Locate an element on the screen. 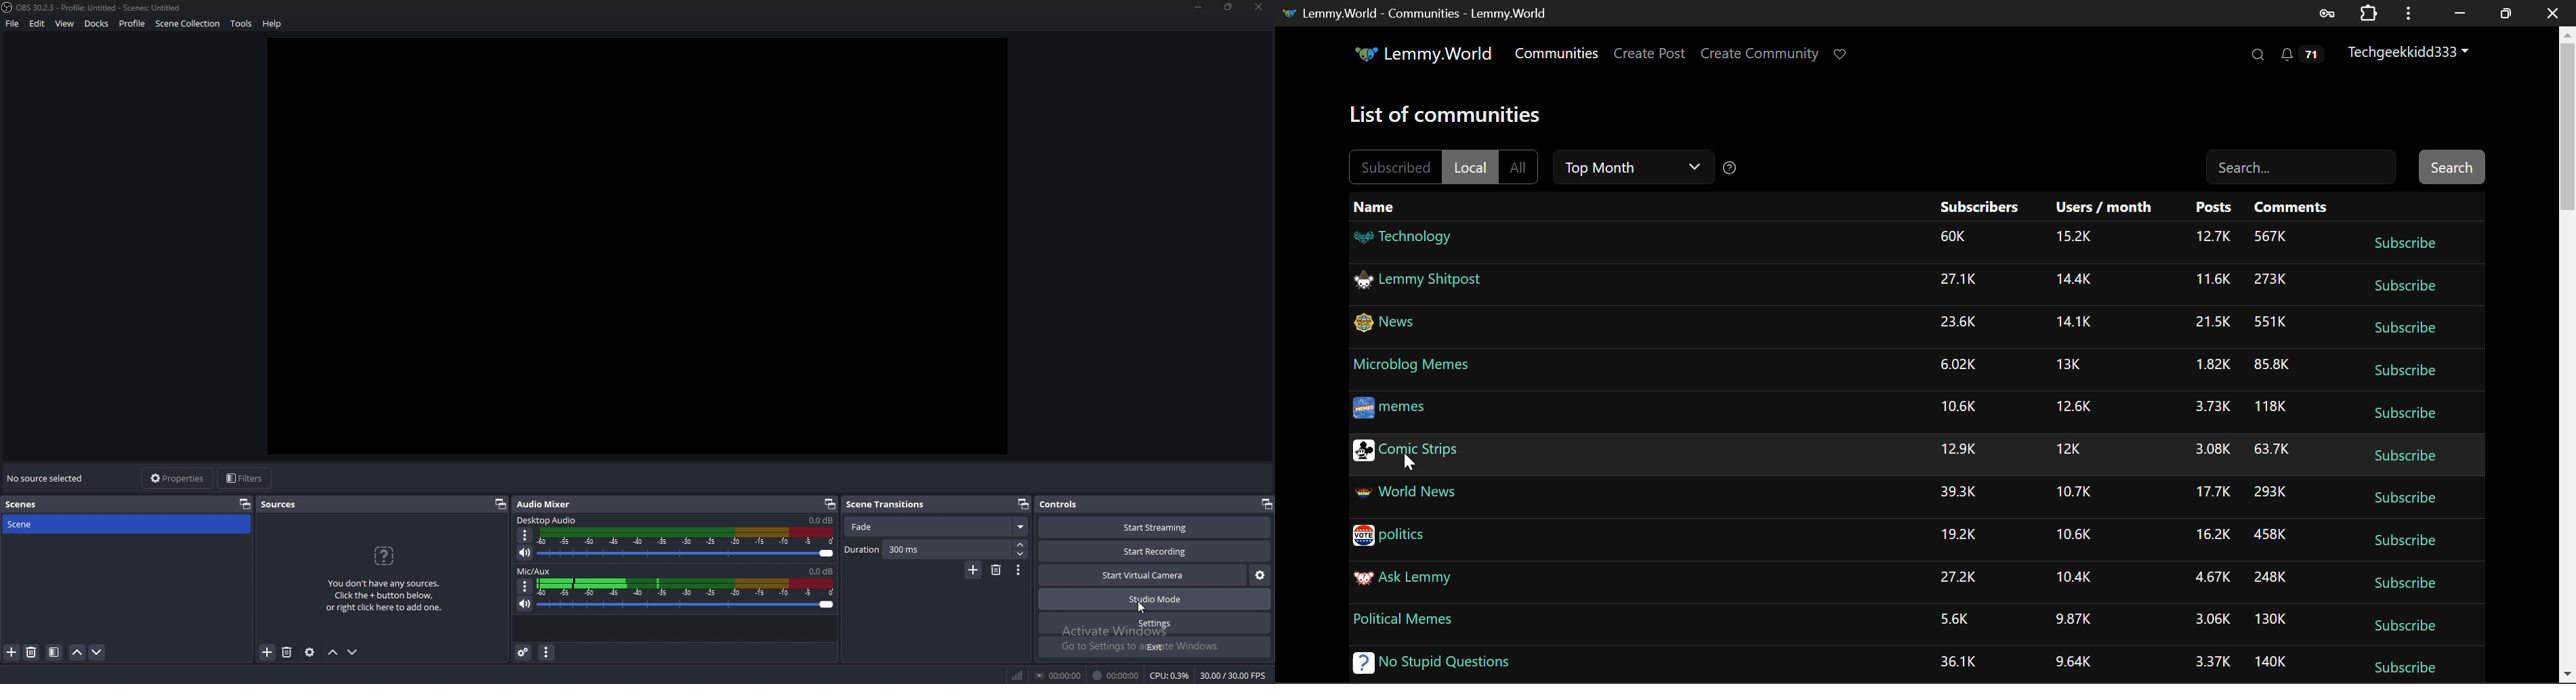 The width and height of the screenshot is (2576, 700). resize is located at coordinates (1229, 7).